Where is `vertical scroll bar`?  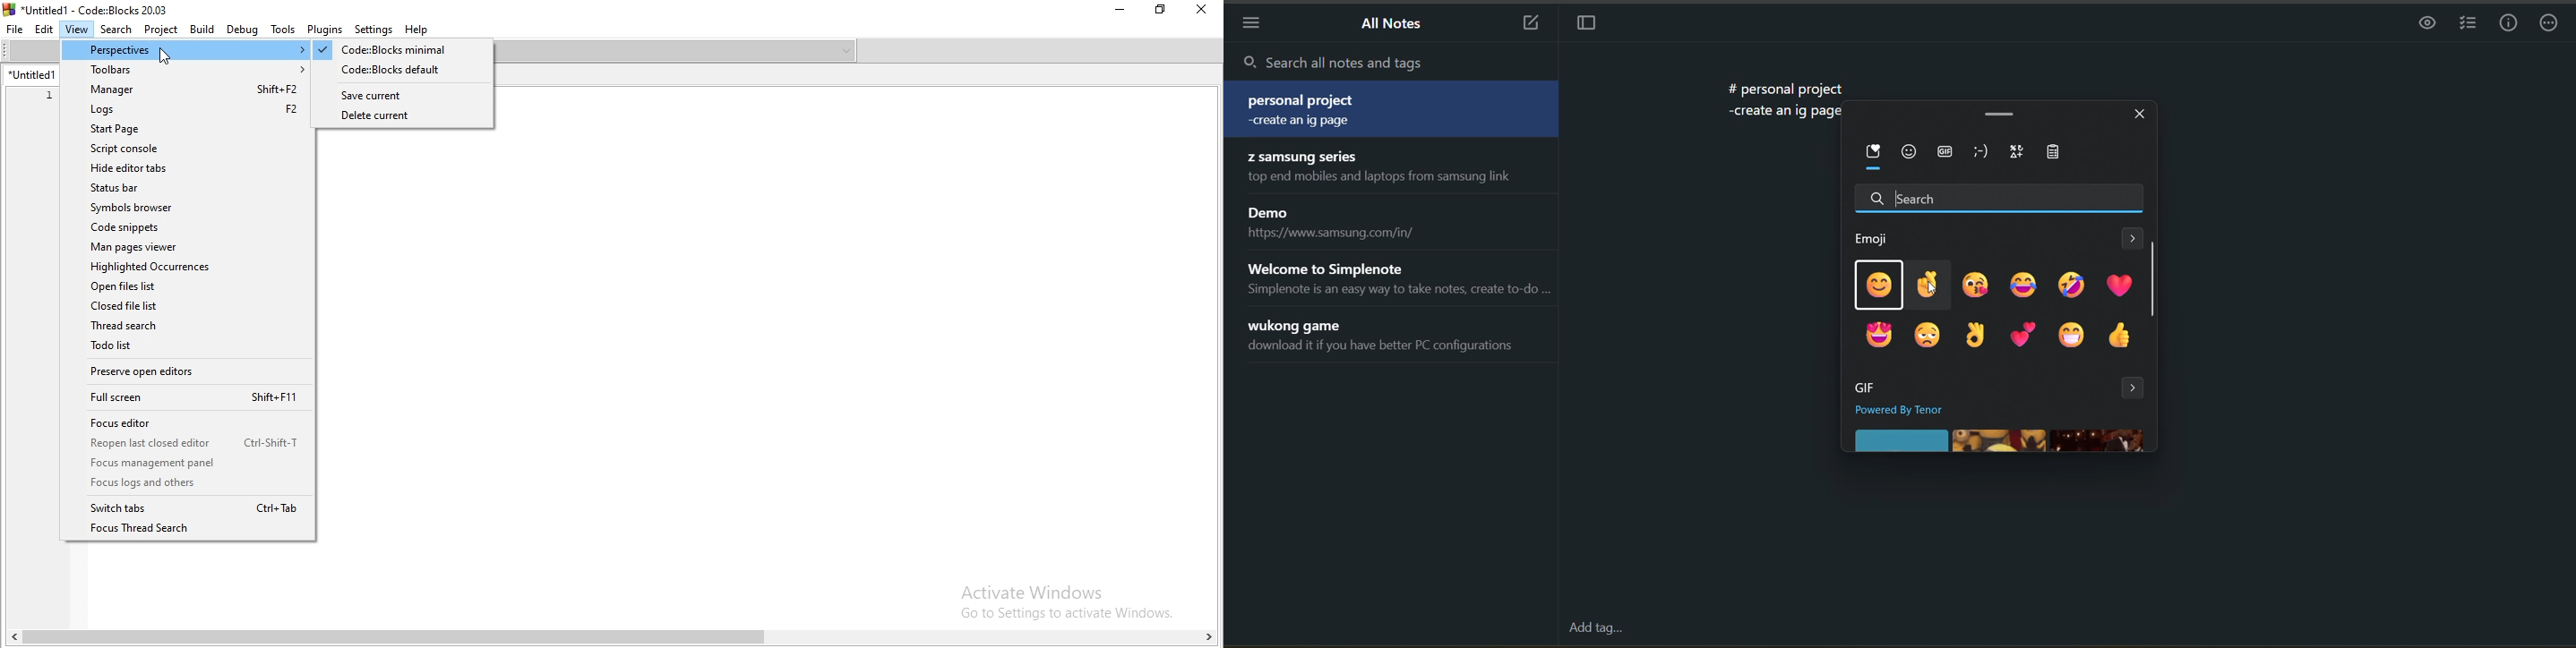
vertical scroll bar is located at coordinates (2154, 278).